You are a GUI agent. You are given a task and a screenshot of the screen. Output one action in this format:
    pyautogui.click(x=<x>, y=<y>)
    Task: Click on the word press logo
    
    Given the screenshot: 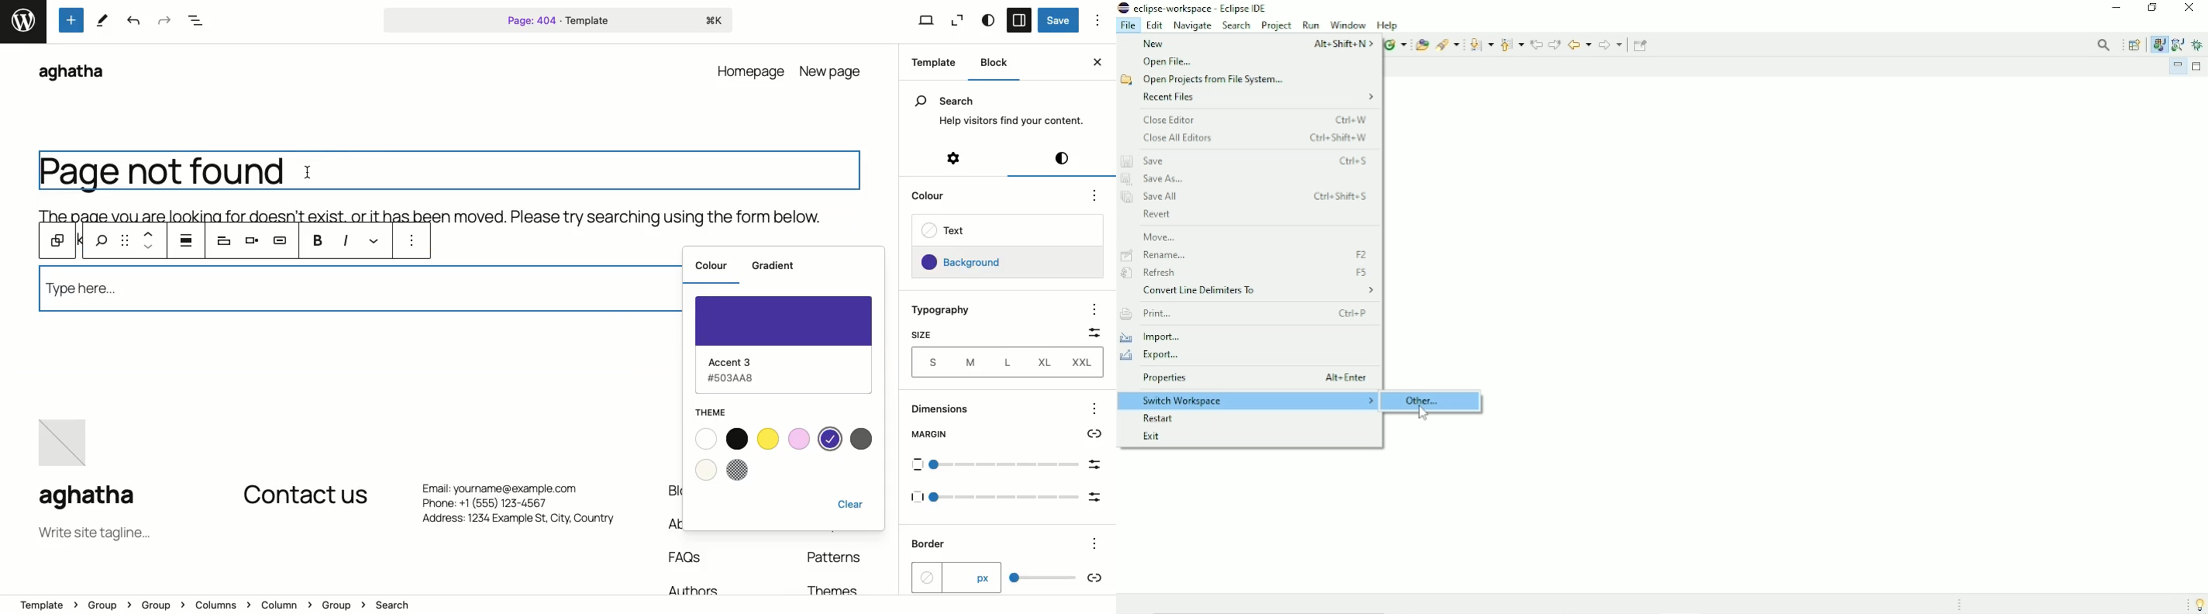 What is the action you would take?
    pyautogui.click(x=22, y=22)
    